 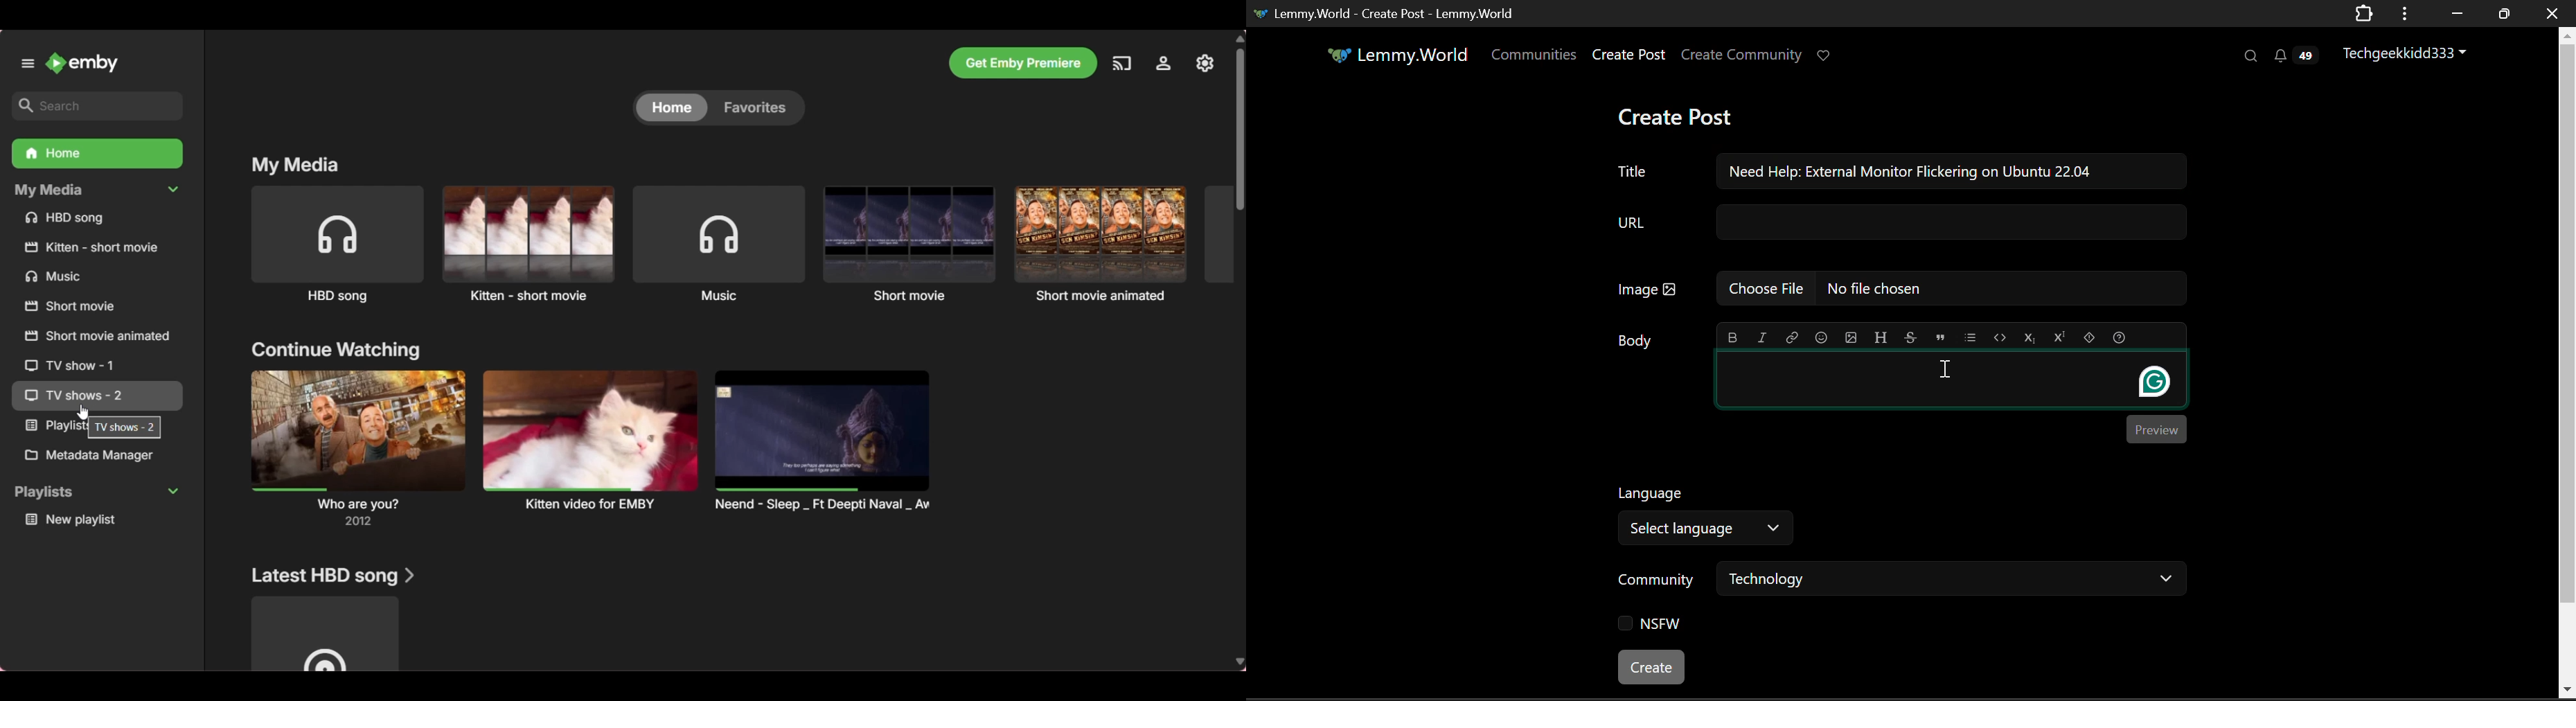 What do you see at coordinates (2088, 339) in the screenshot?
I see `Spoiler` at bounding box center [2088, 339].